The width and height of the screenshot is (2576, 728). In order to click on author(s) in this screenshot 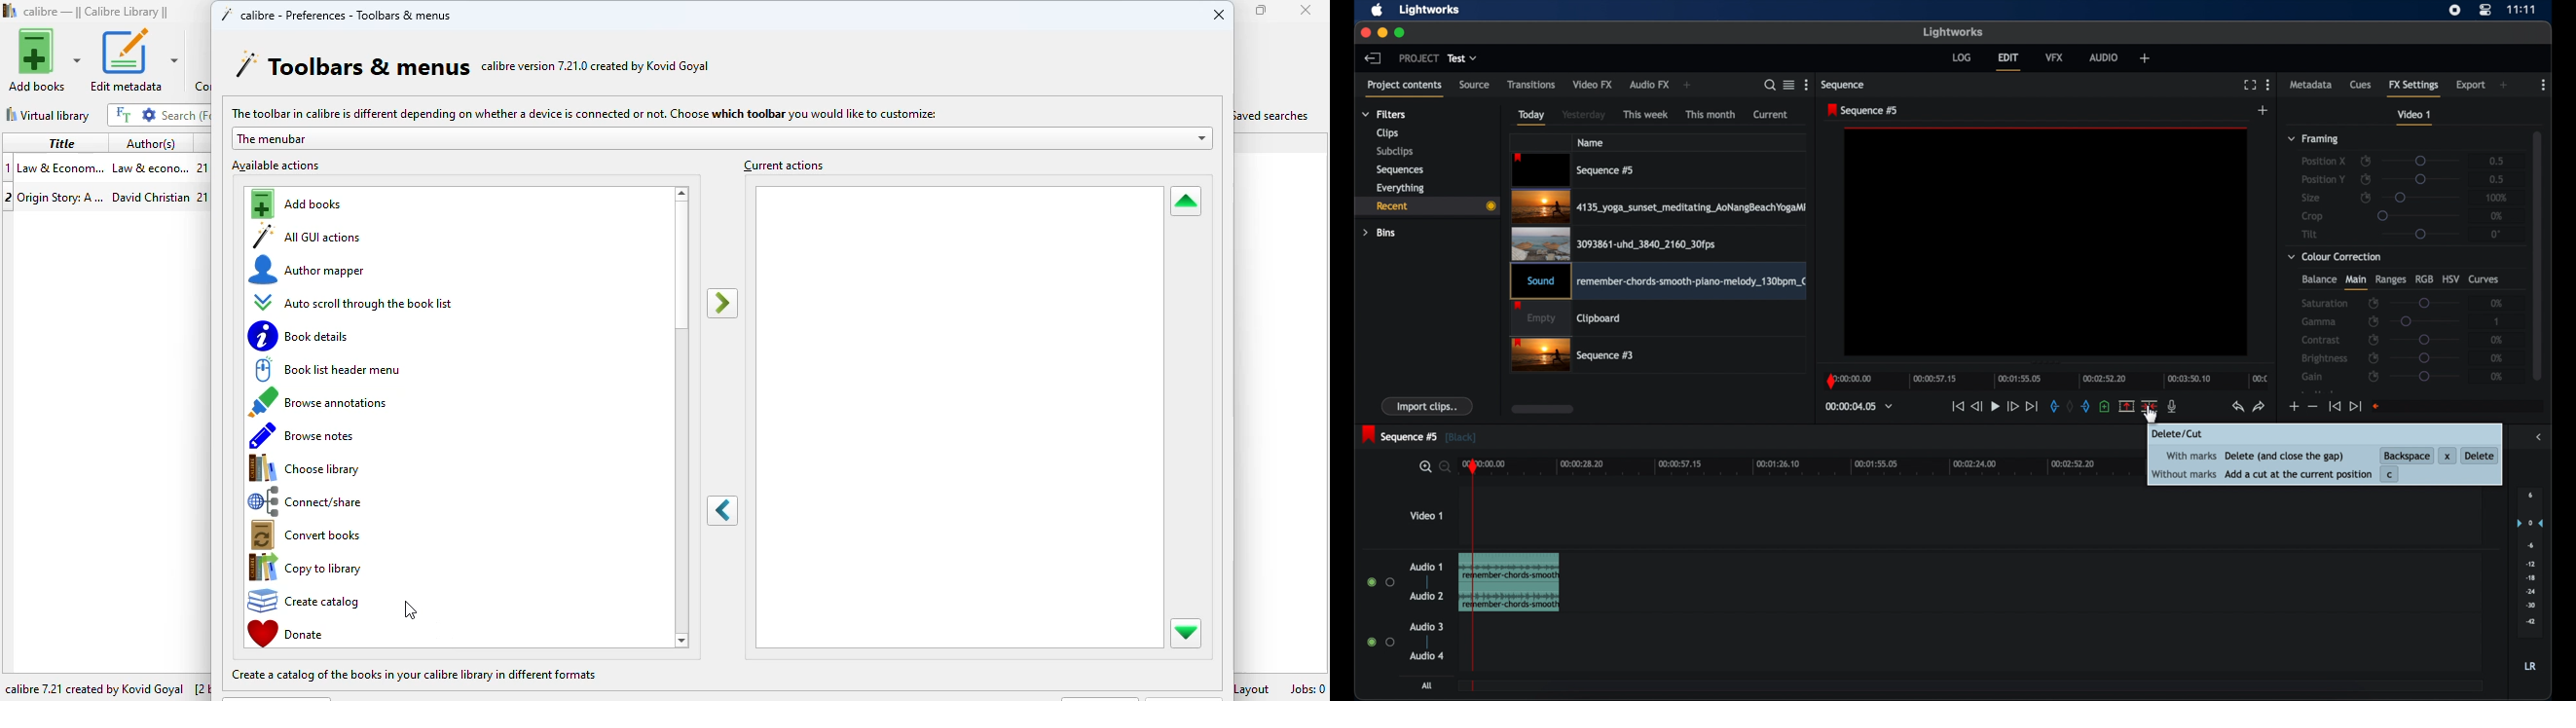, I will do `click(151, 144)`.